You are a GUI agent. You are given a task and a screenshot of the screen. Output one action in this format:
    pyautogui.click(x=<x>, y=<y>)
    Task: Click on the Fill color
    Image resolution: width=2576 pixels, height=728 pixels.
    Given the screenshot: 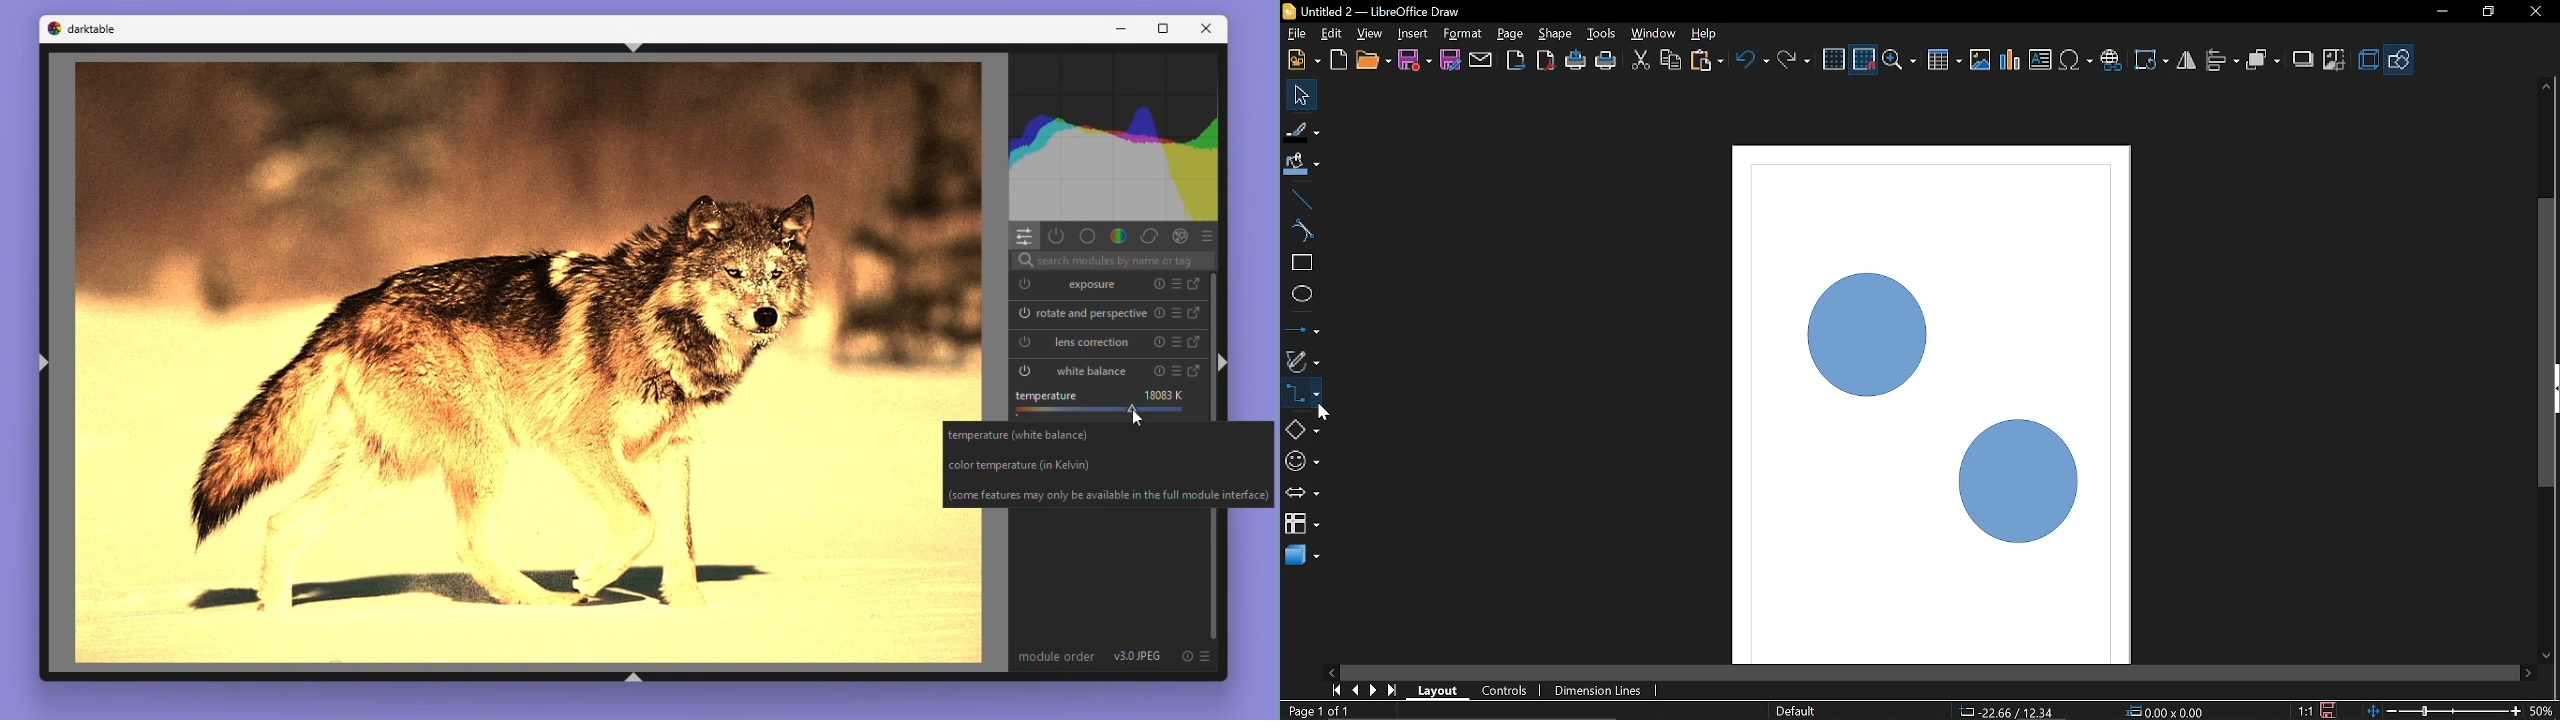 What is the action you would take?
    pyautogui.click(x=1300, y=169)
    